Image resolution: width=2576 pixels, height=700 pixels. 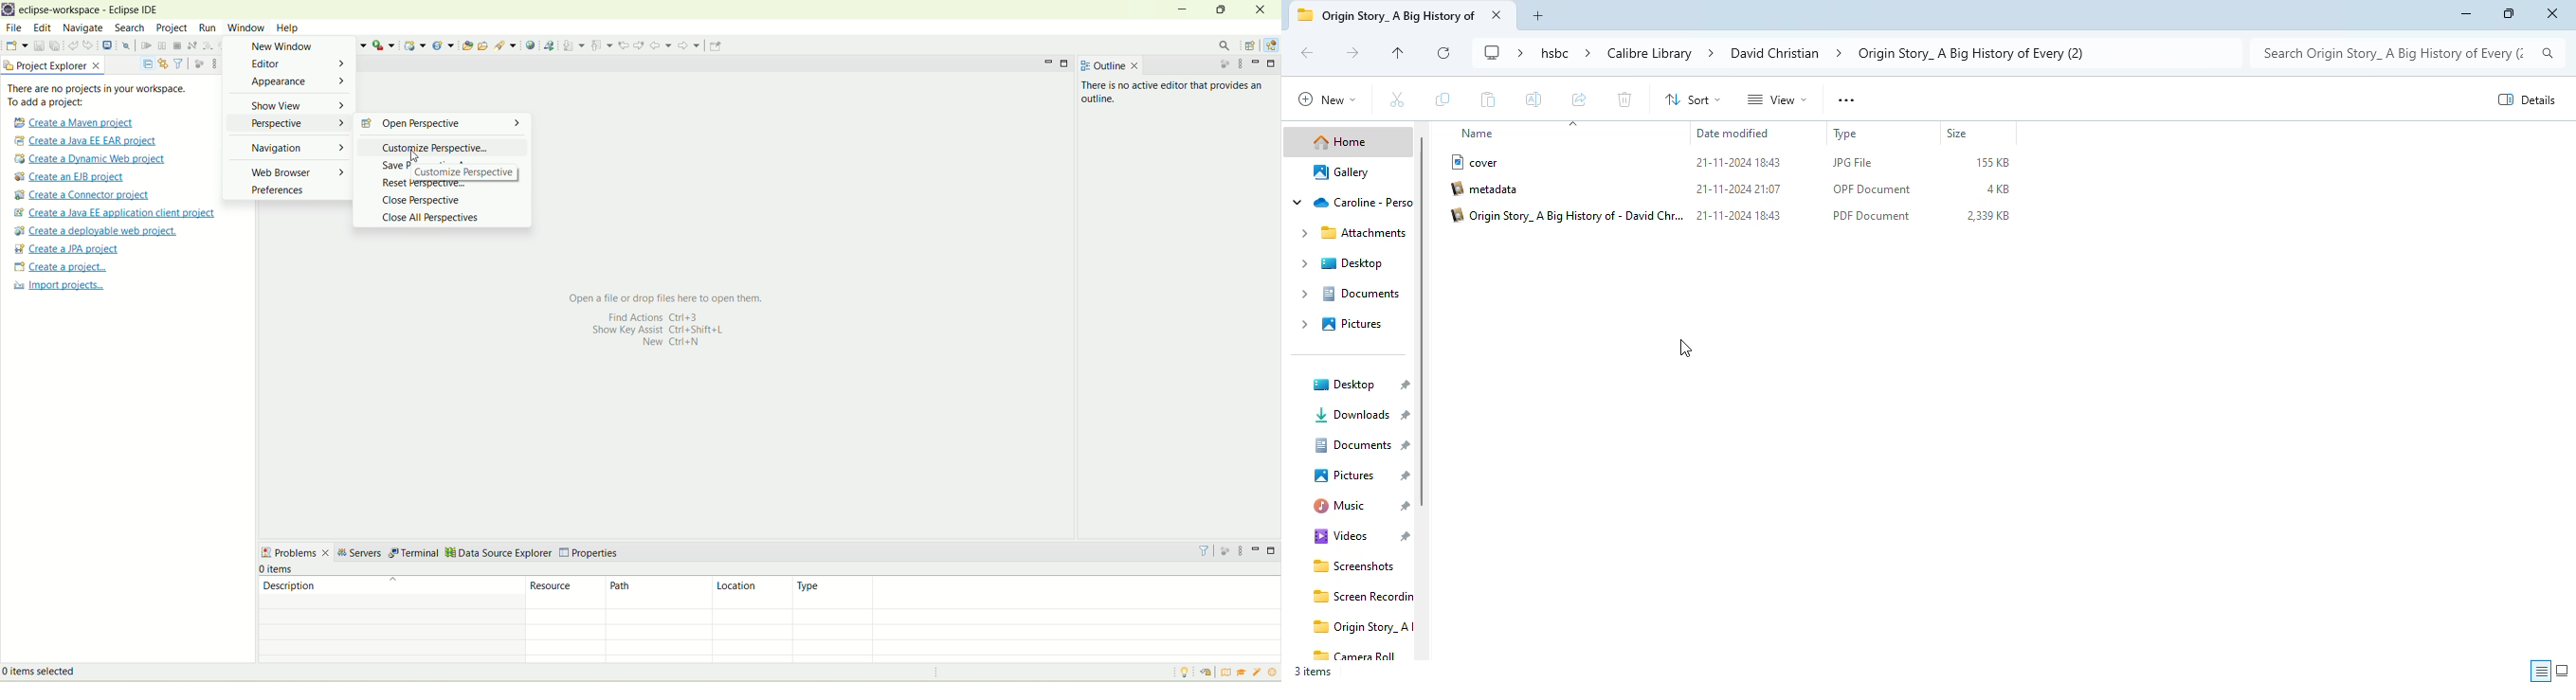 I want to click on minimize, so click(x=1183, y=8).